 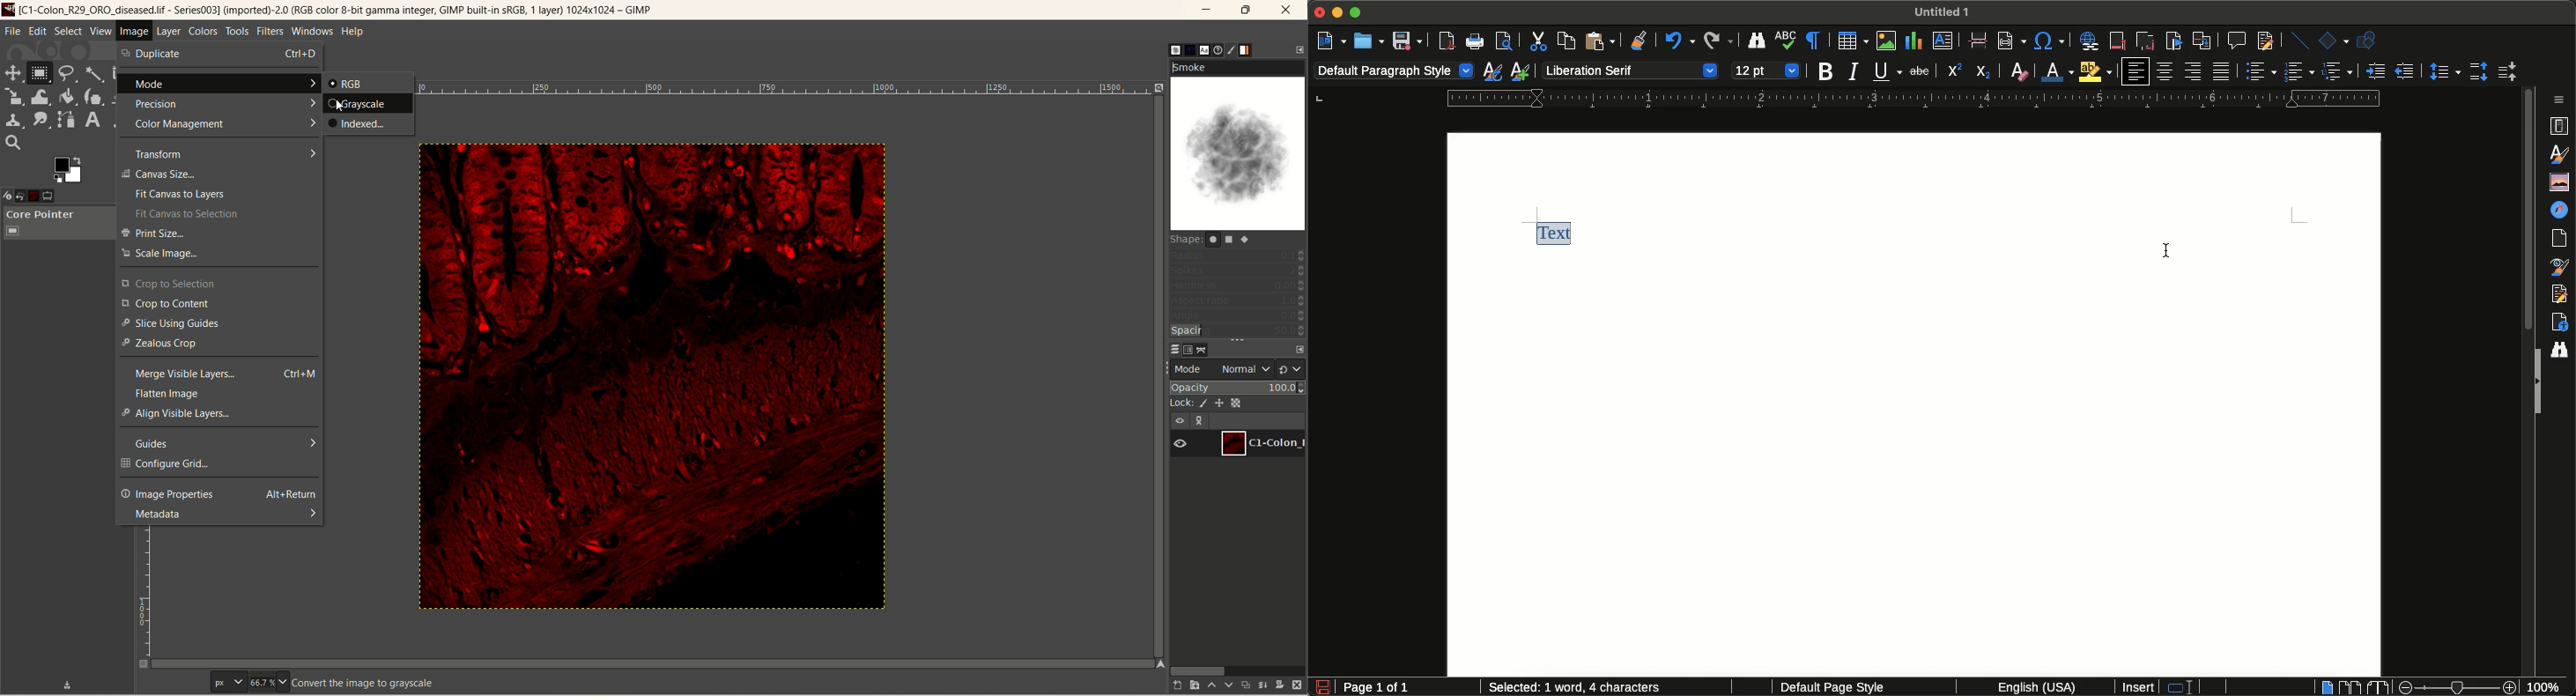 I want to click on Save, so click(x=1319, y=685).